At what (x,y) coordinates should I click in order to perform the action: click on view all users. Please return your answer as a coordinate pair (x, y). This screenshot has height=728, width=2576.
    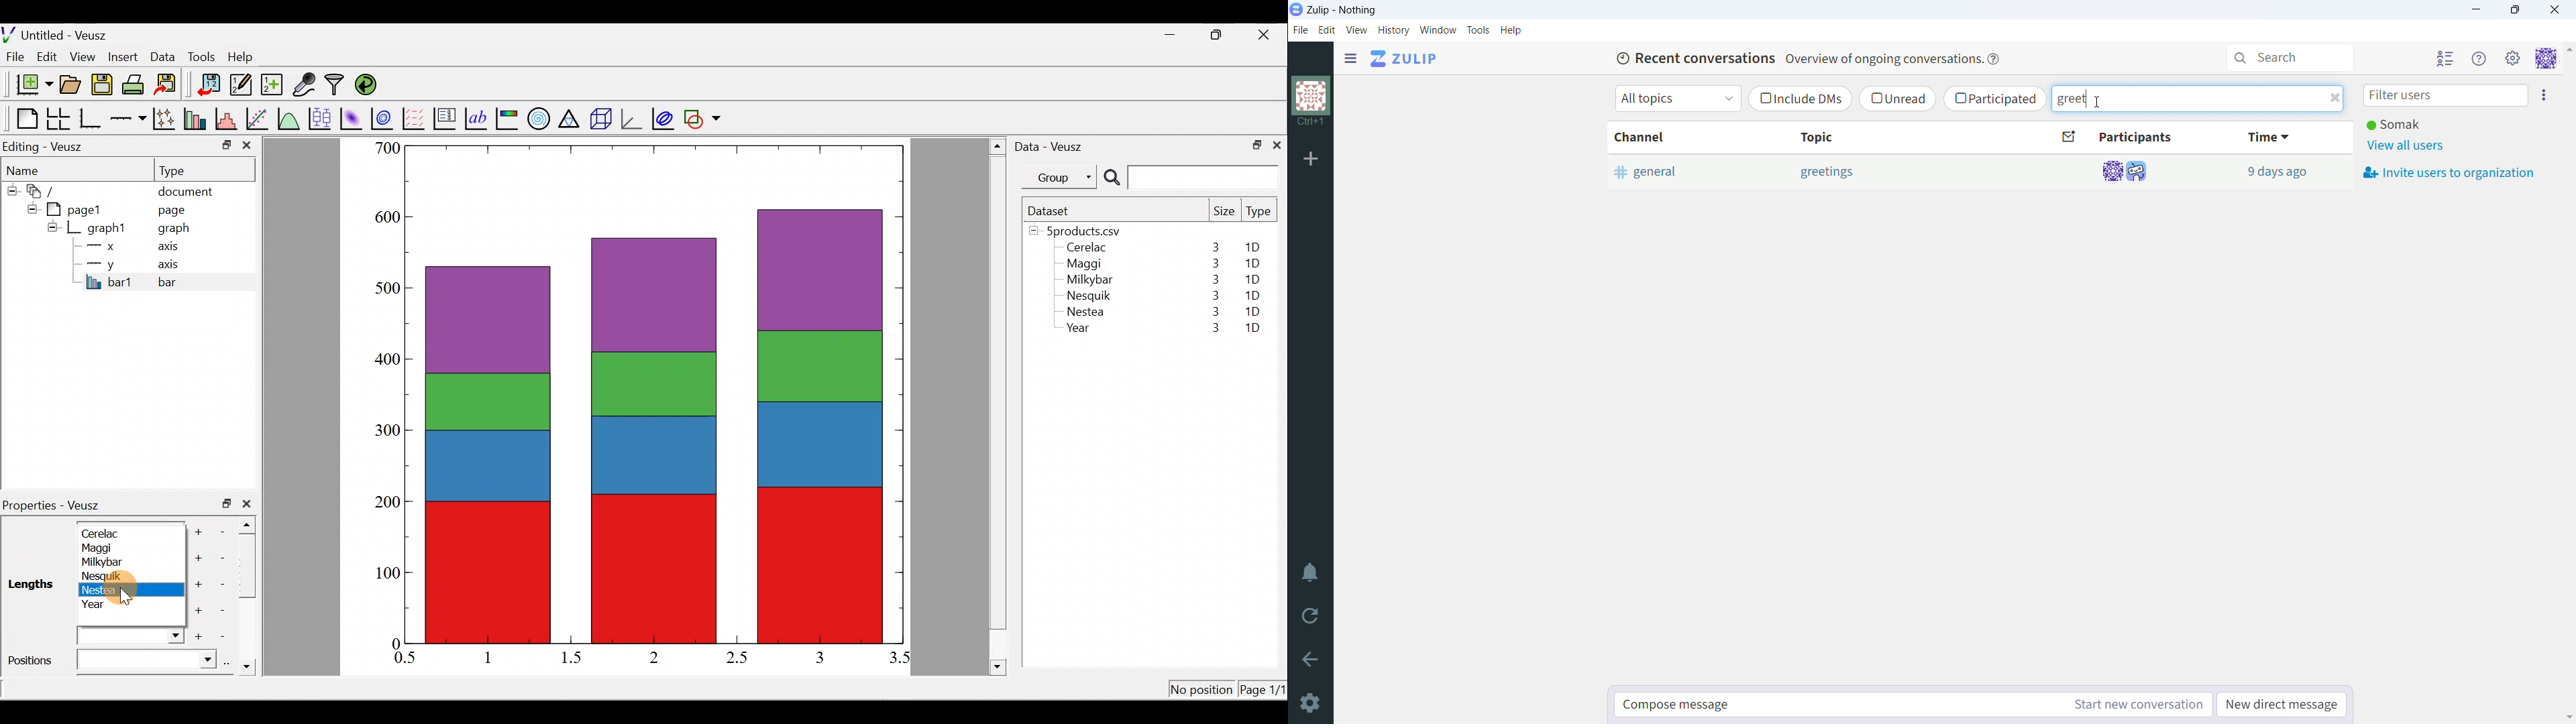
    Looking at the image, I should click on (2408, 146).